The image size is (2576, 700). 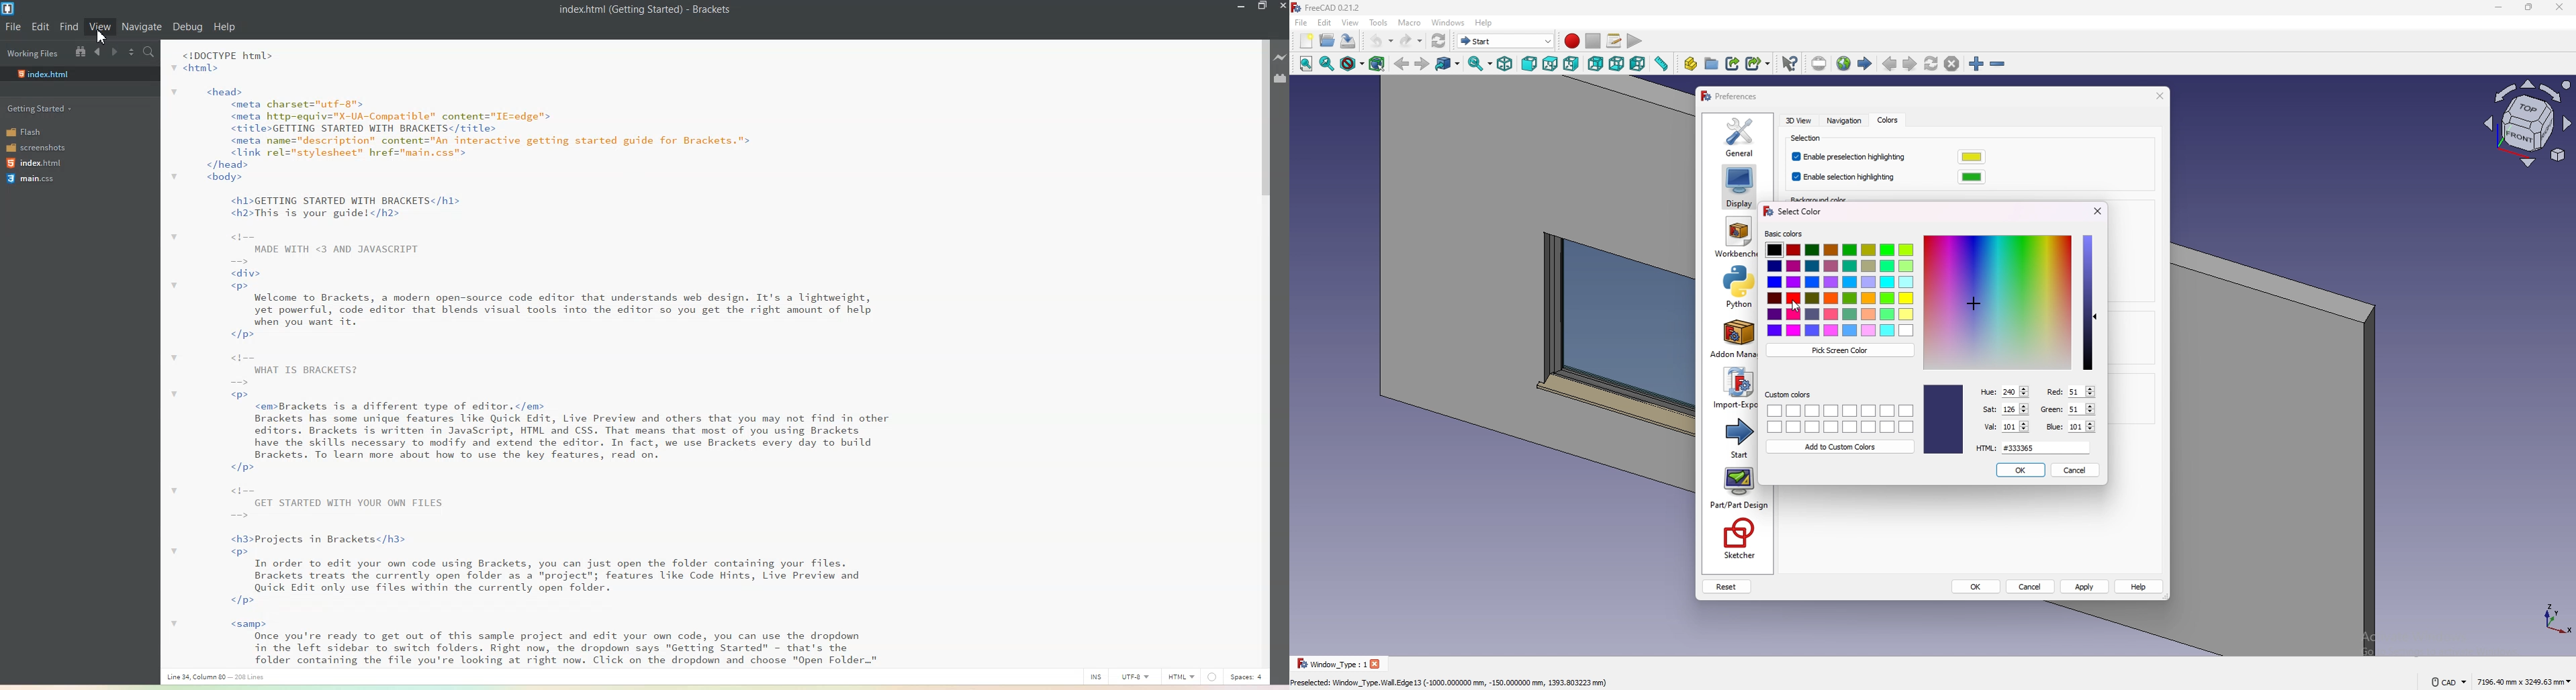 What do you see at coordinates (1182, 677) in the screenshot?
I see `HTML` at bounding box center [1182, 677].